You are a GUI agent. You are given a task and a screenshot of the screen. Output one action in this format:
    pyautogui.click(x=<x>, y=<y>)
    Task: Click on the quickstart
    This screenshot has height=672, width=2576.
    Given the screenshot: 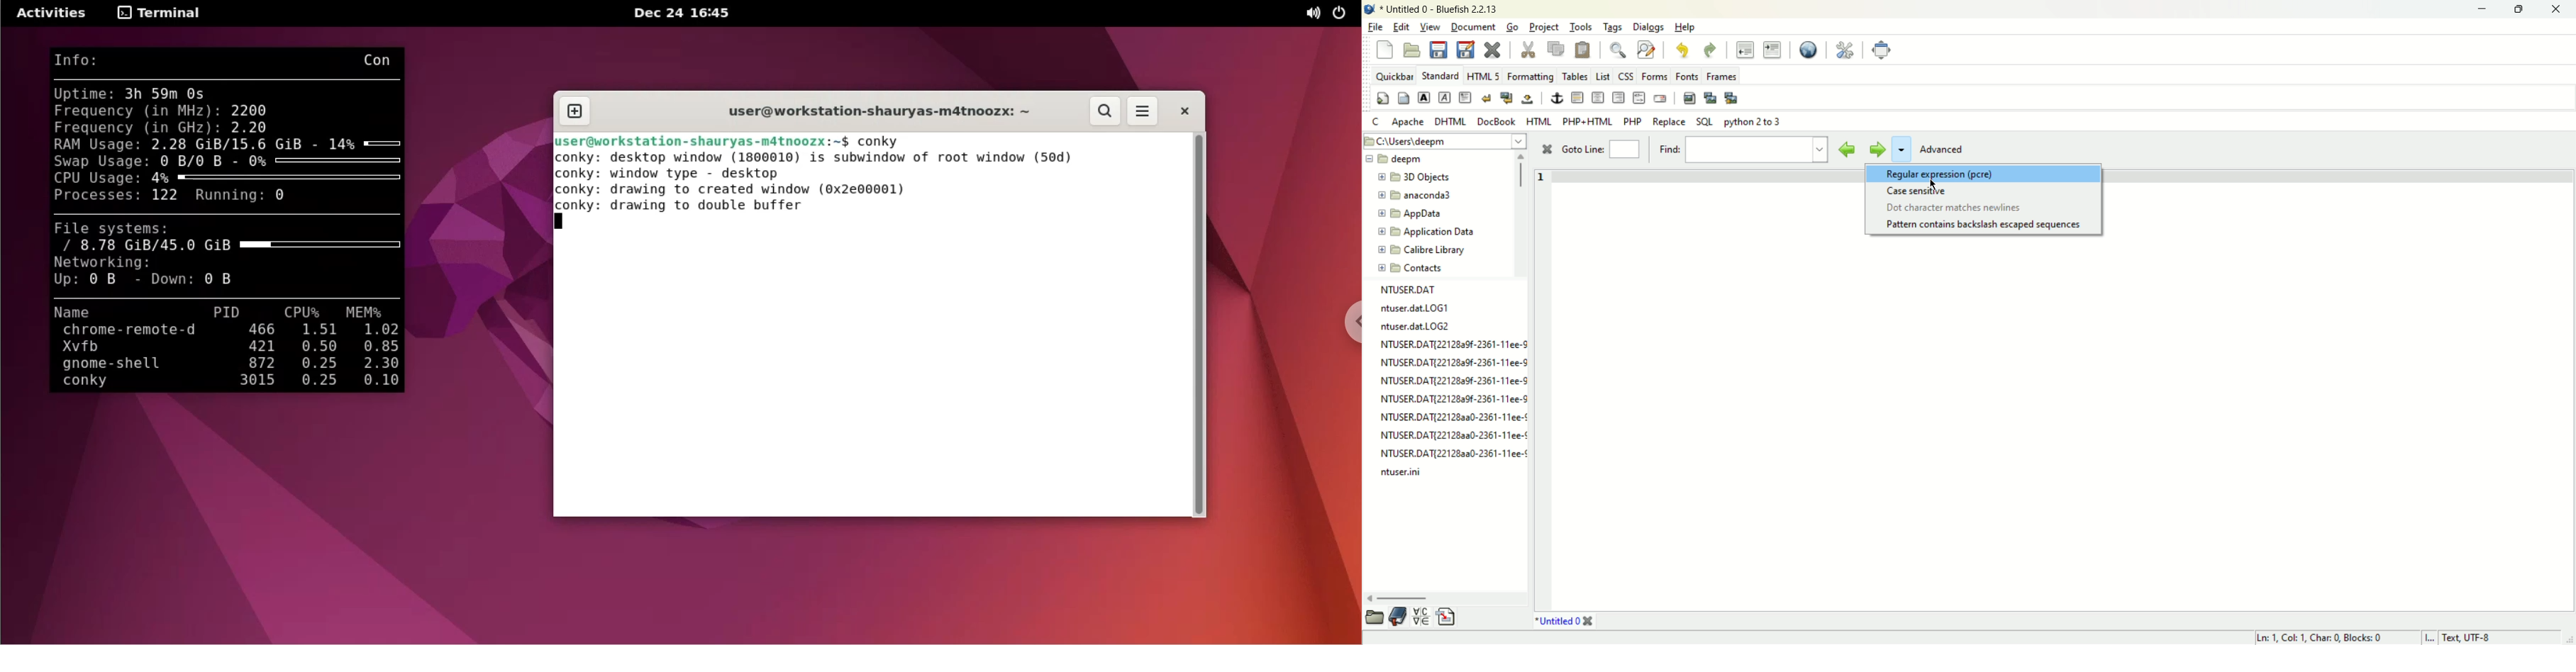 What is the action you would take?
    pyautogui.click(x=1384, y=99)
    